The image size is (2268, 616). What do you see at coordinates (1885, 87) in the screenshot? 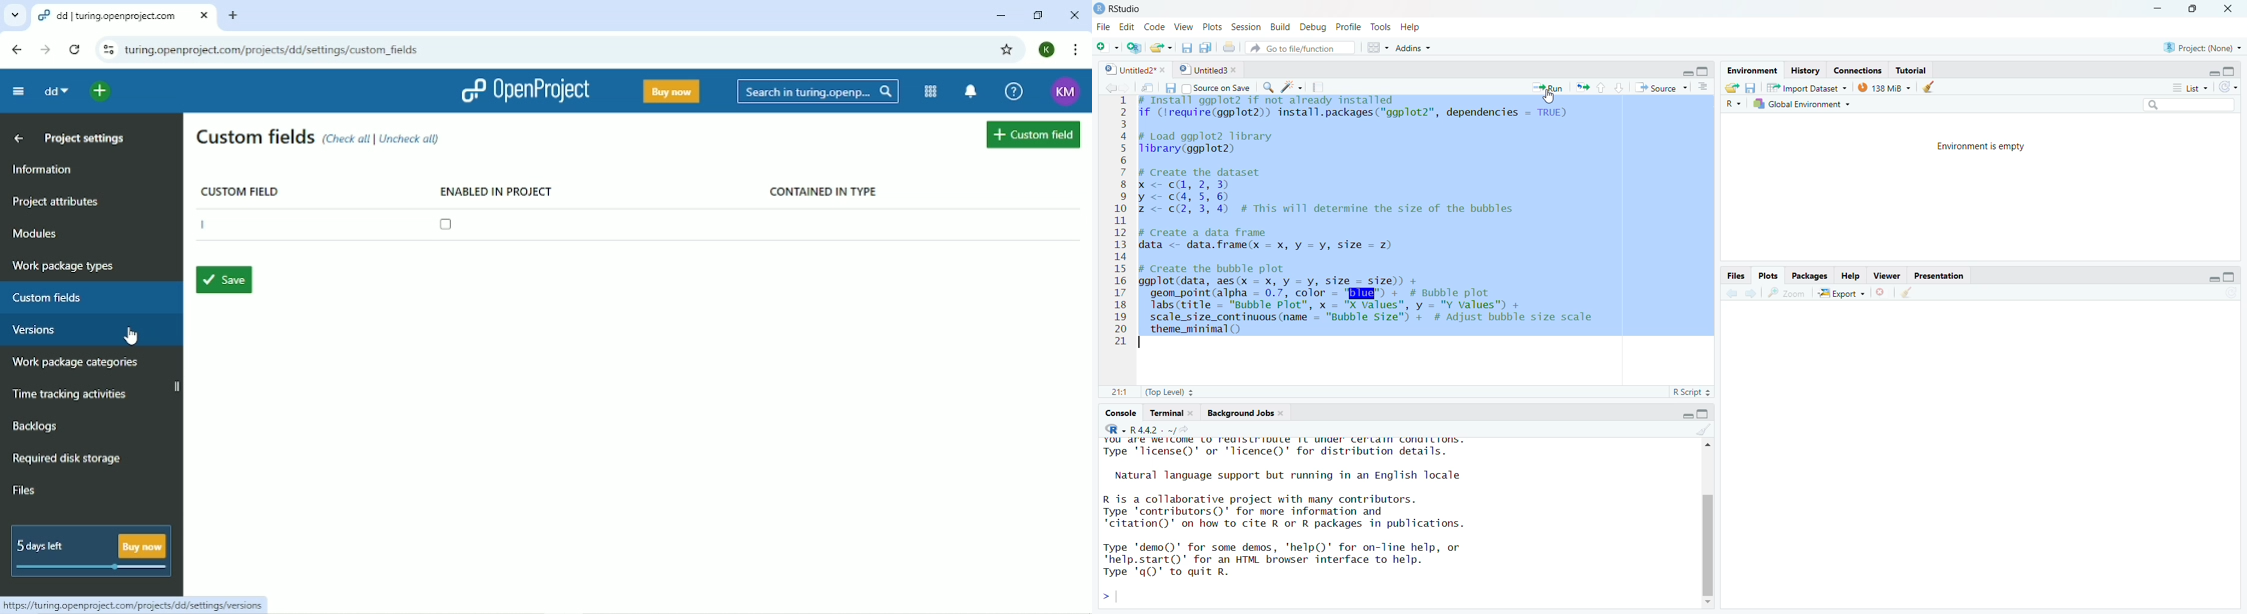
I see `138 MB` at bounding box center [1885, 87].